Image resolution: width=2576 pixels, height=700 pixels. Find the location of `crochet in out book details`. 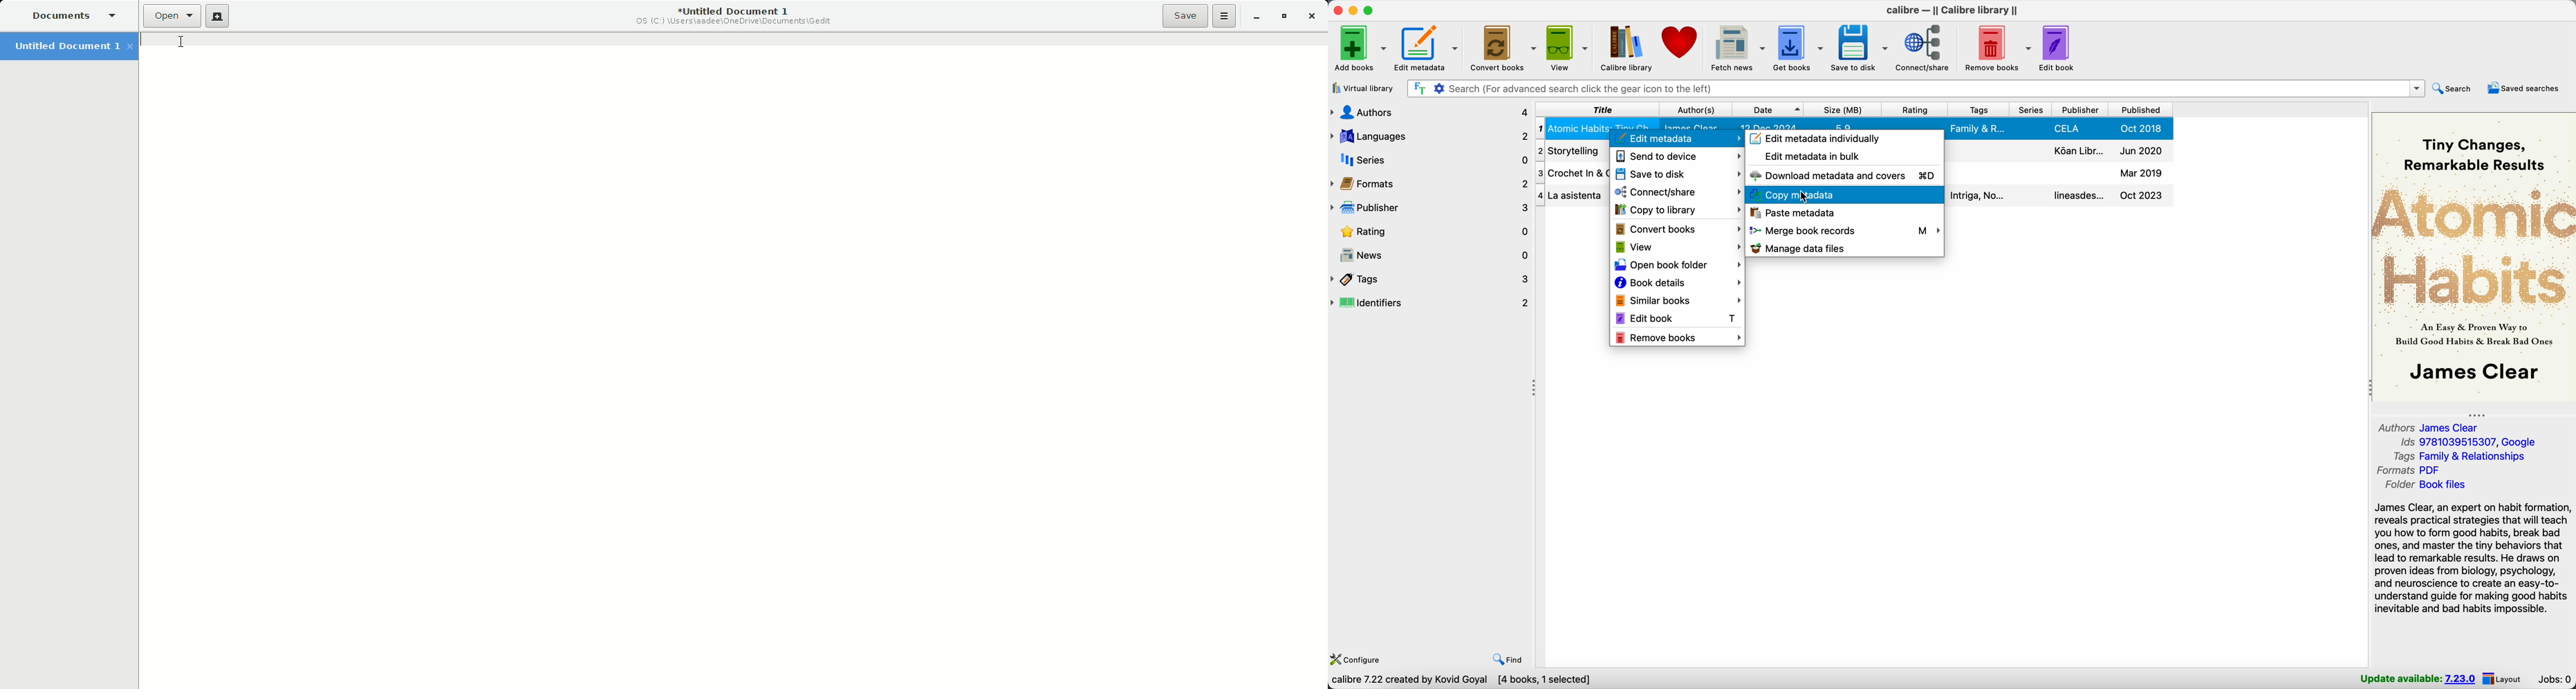

crochet in out book details is located at coordinates (1573, 174).